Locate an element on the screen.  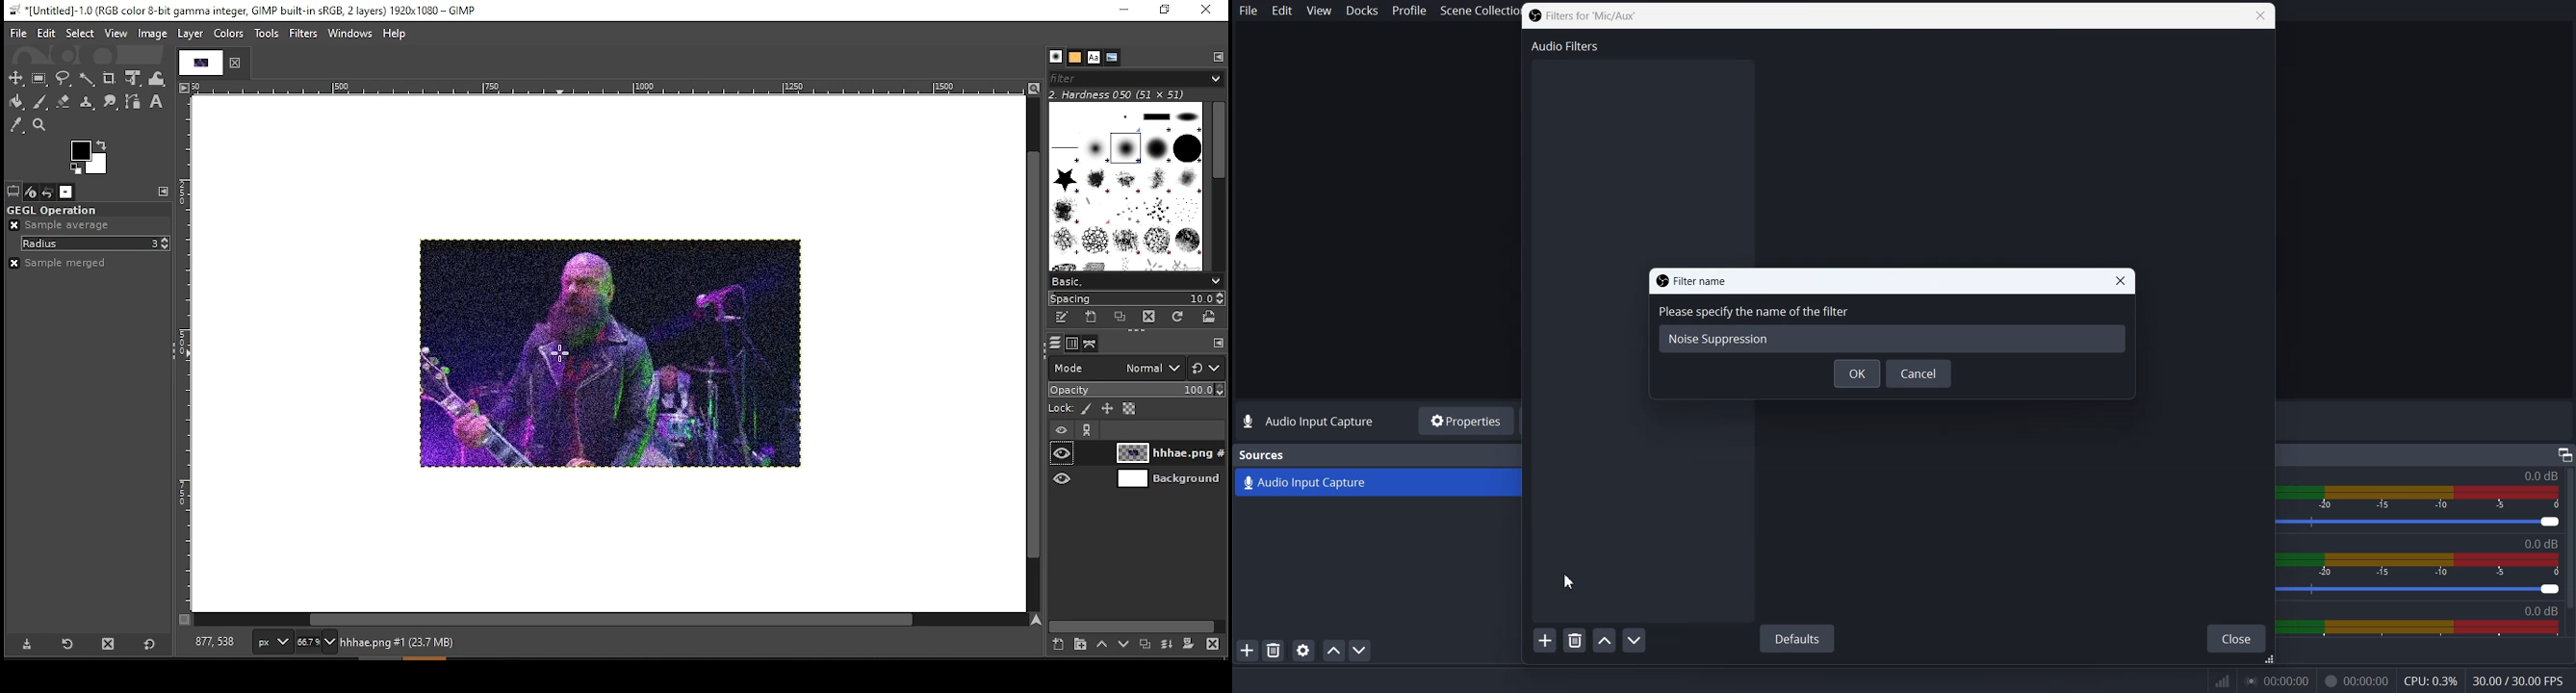
Volume Indicator is located at coordinates (2426, 495).